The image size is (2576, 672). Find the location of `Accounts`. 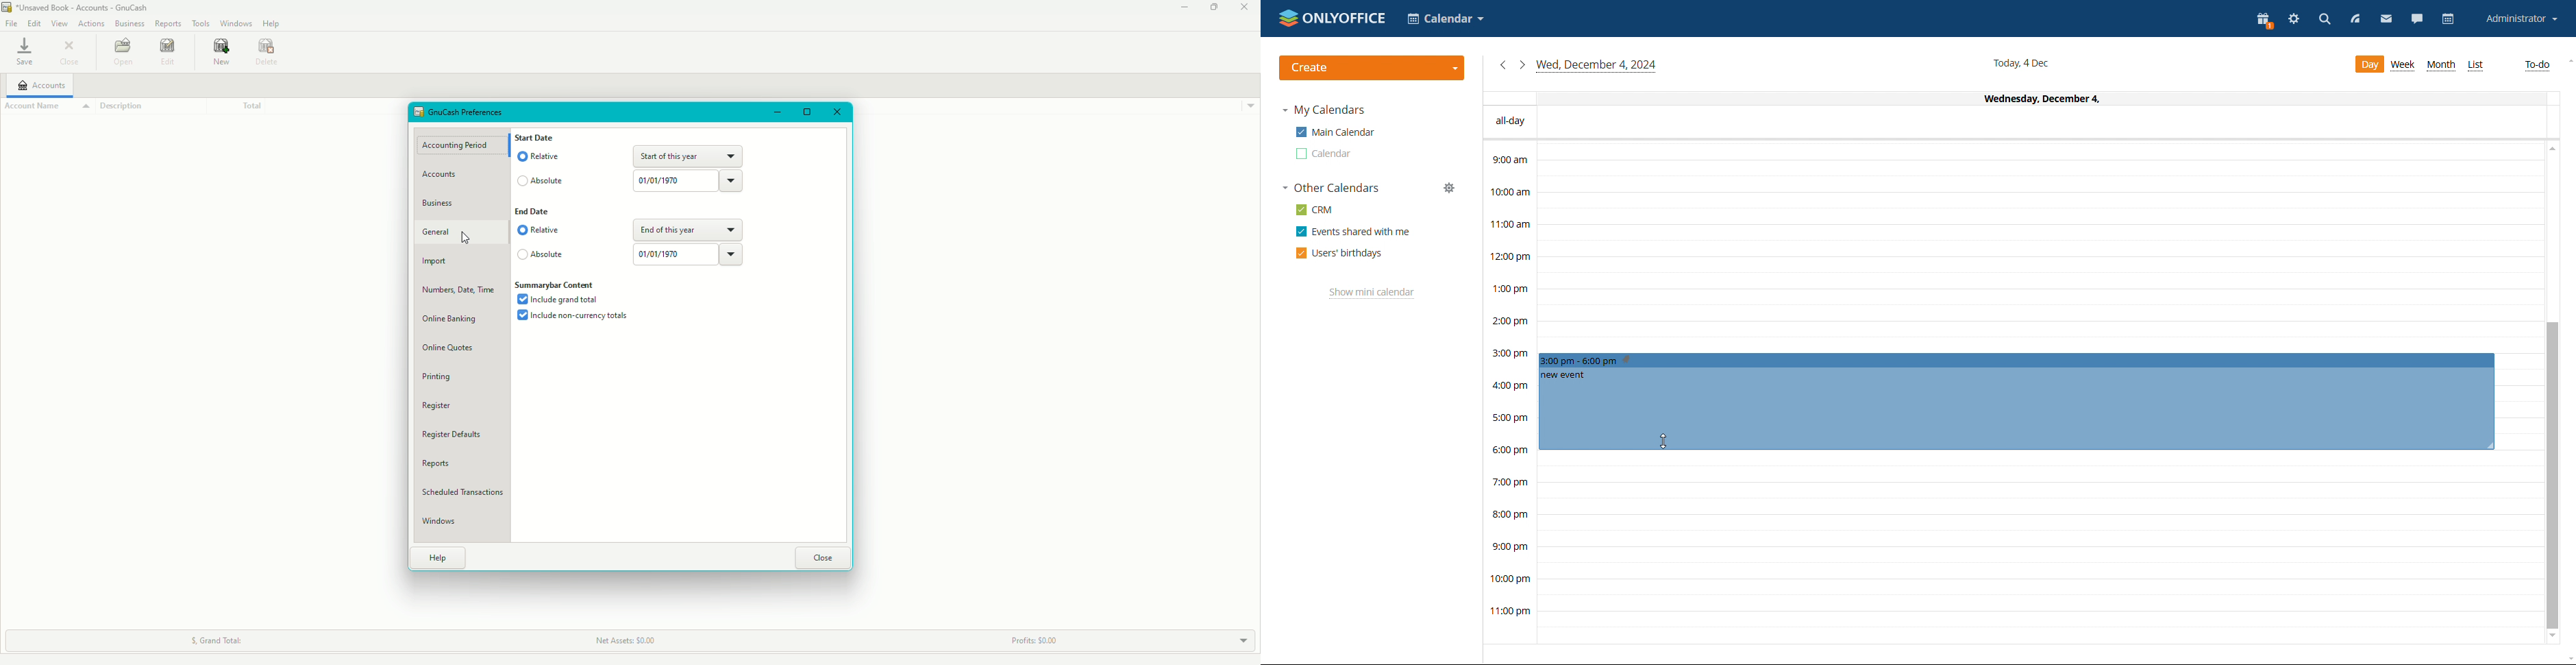

Accounts is located at coordinates (443, 174).